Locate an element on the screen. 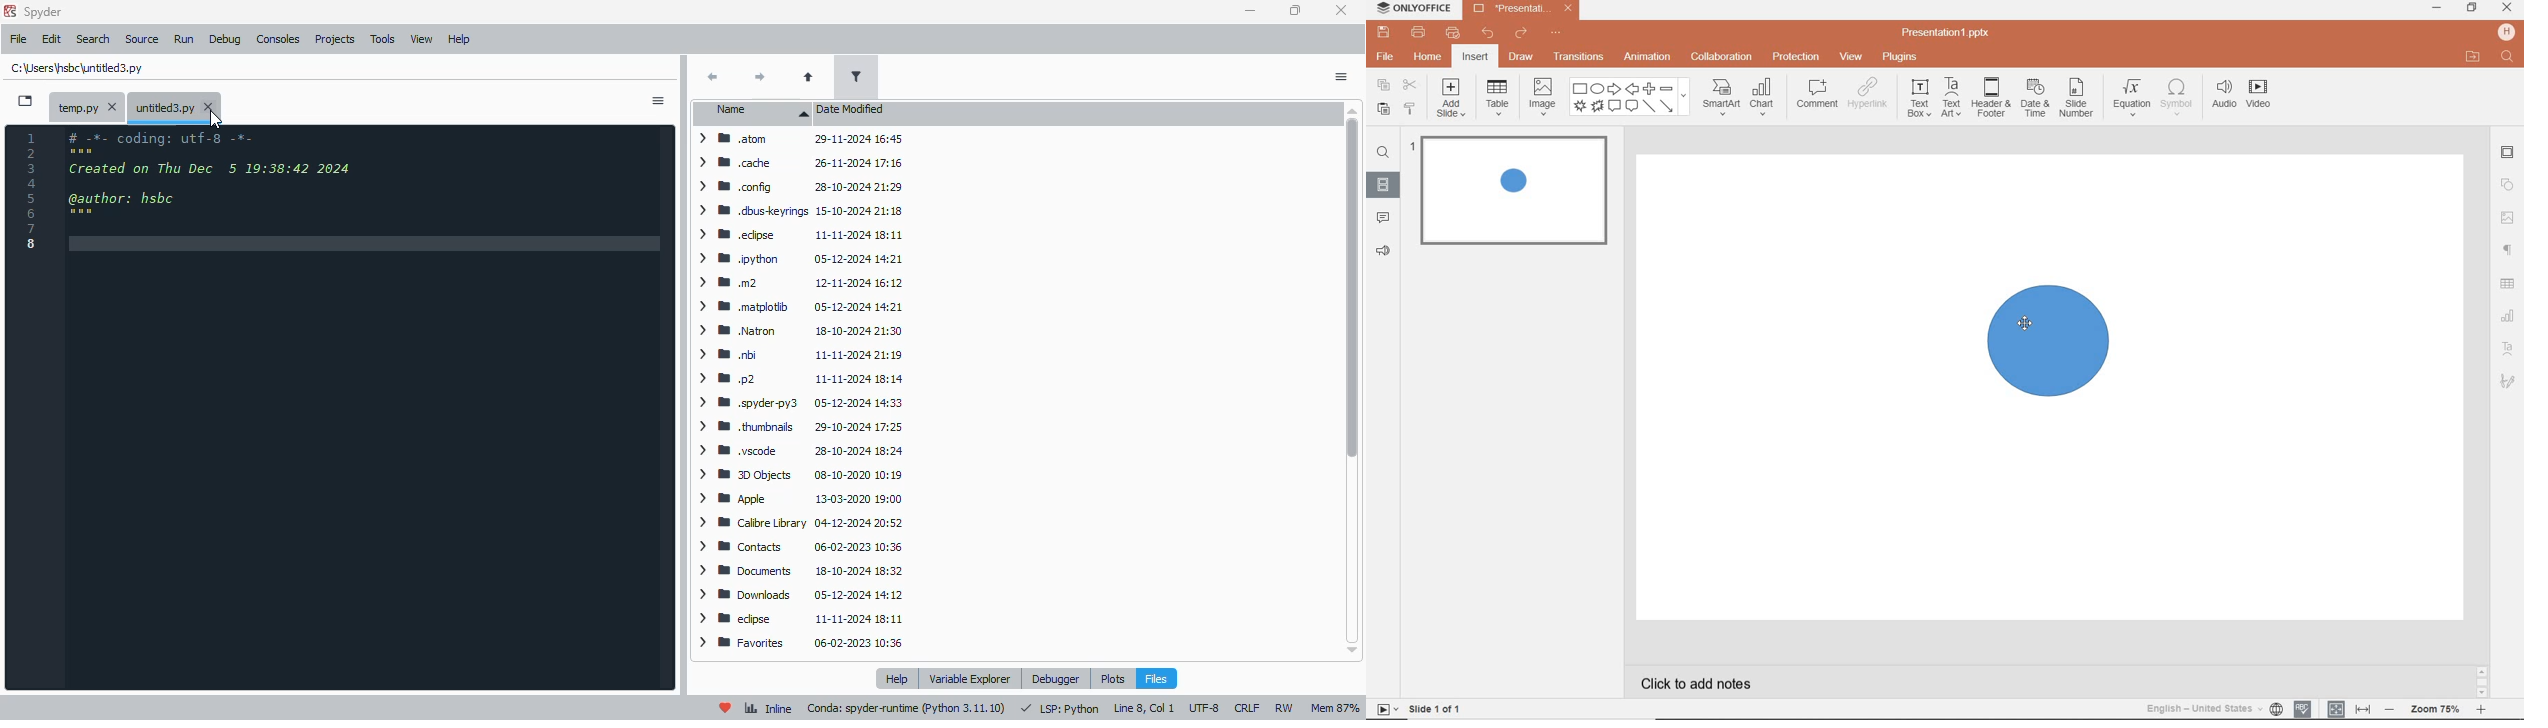 The width and height of the screenshot is (2548, 728). > BB .vscode = 28-10-2024 18:24 is located at coordinates (798, 452).